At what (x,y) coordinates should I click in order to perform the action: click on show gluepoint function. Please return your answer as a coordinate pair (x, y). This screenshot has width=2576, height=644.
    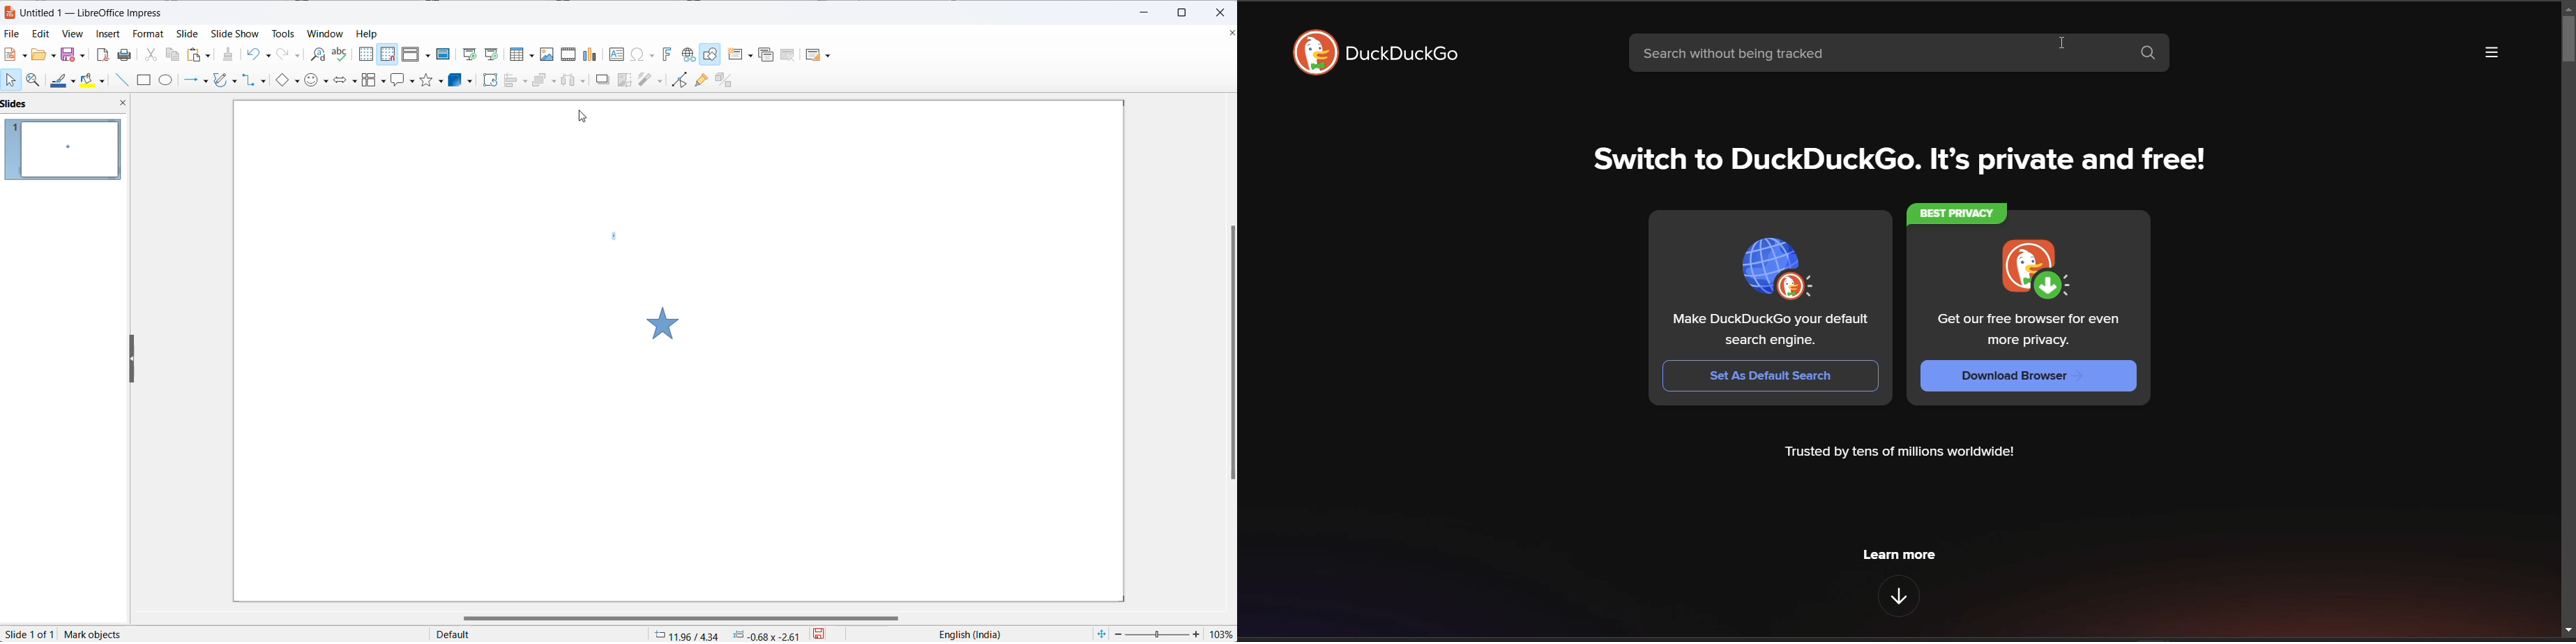
    Looking at the image, I should click on (701, 80).